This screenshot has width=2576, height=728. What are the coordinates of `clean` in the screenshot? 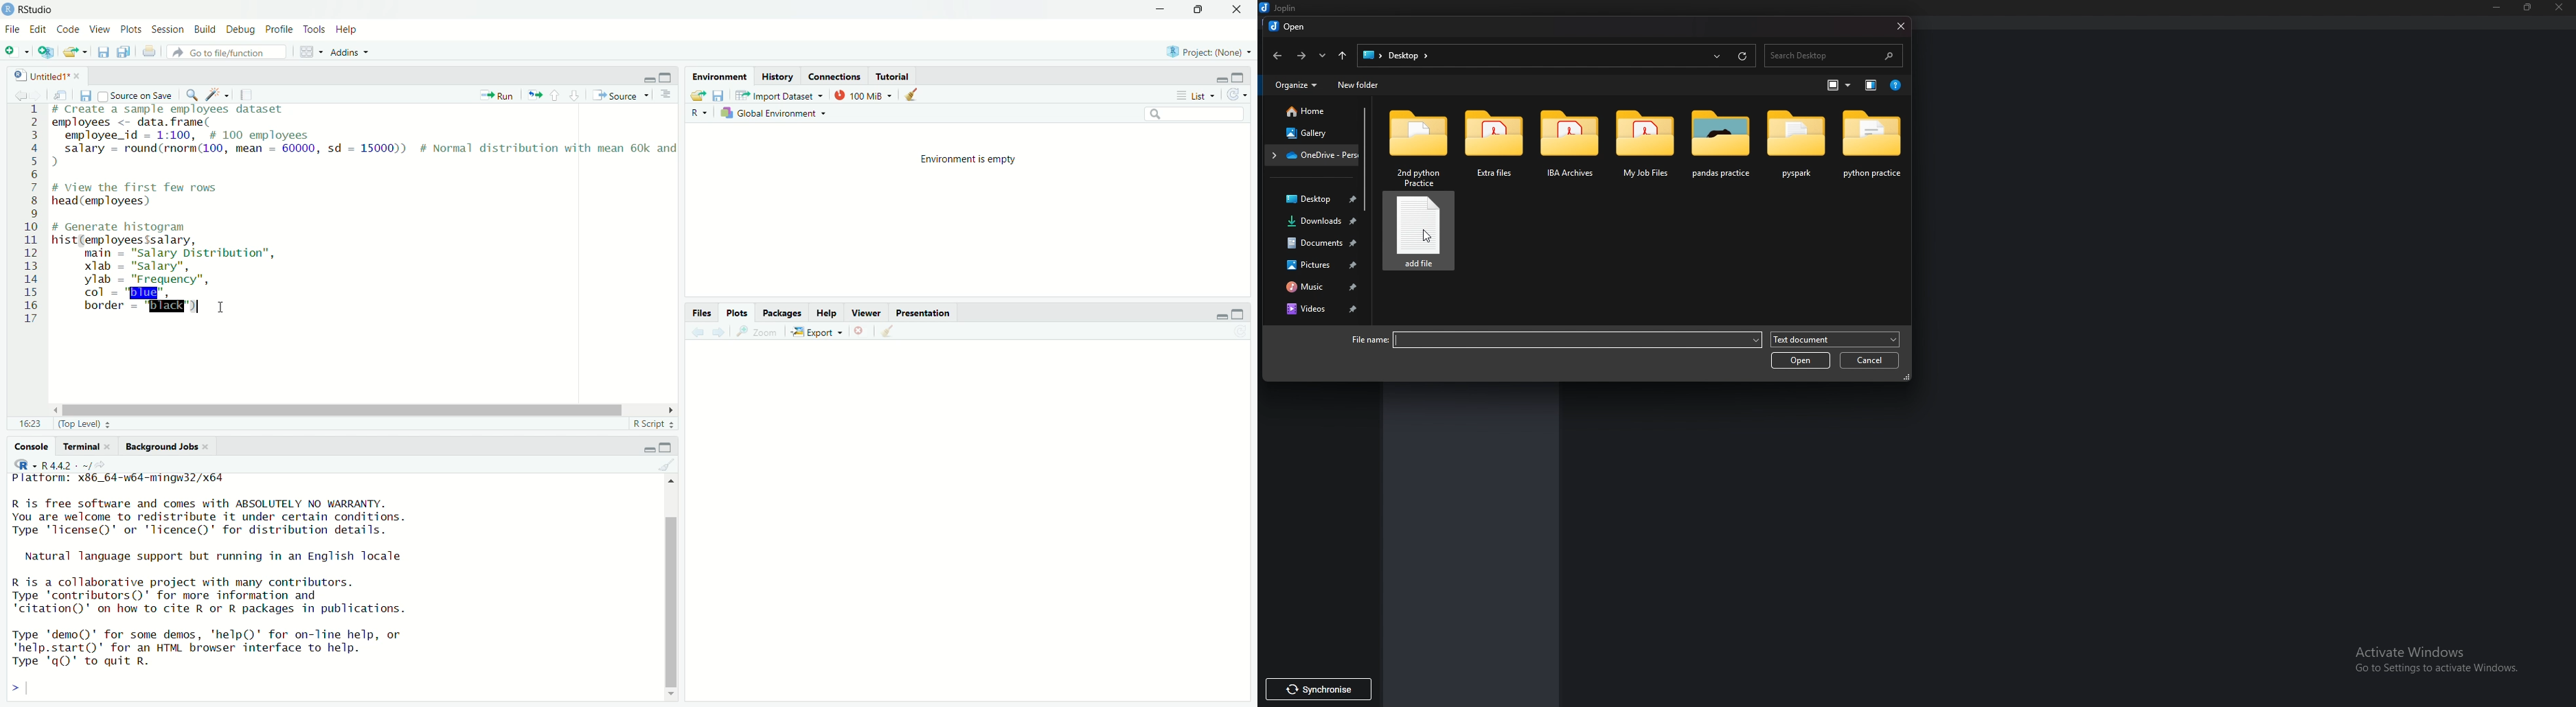 It's located at (890, 331).